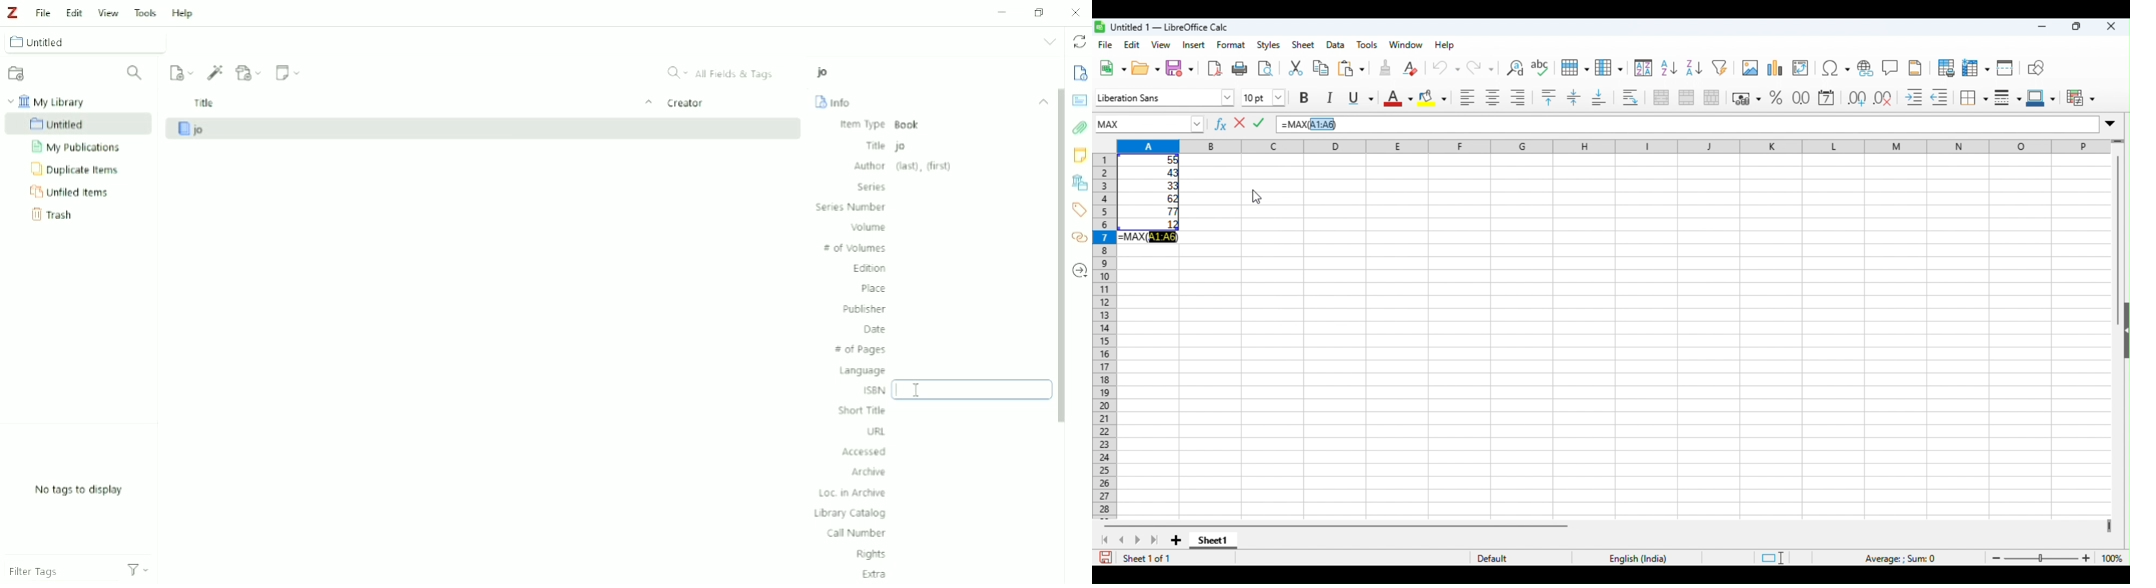  Describe the element at coordinates (1040, 99) in the screenshot. I see `Collapse section` at that location.